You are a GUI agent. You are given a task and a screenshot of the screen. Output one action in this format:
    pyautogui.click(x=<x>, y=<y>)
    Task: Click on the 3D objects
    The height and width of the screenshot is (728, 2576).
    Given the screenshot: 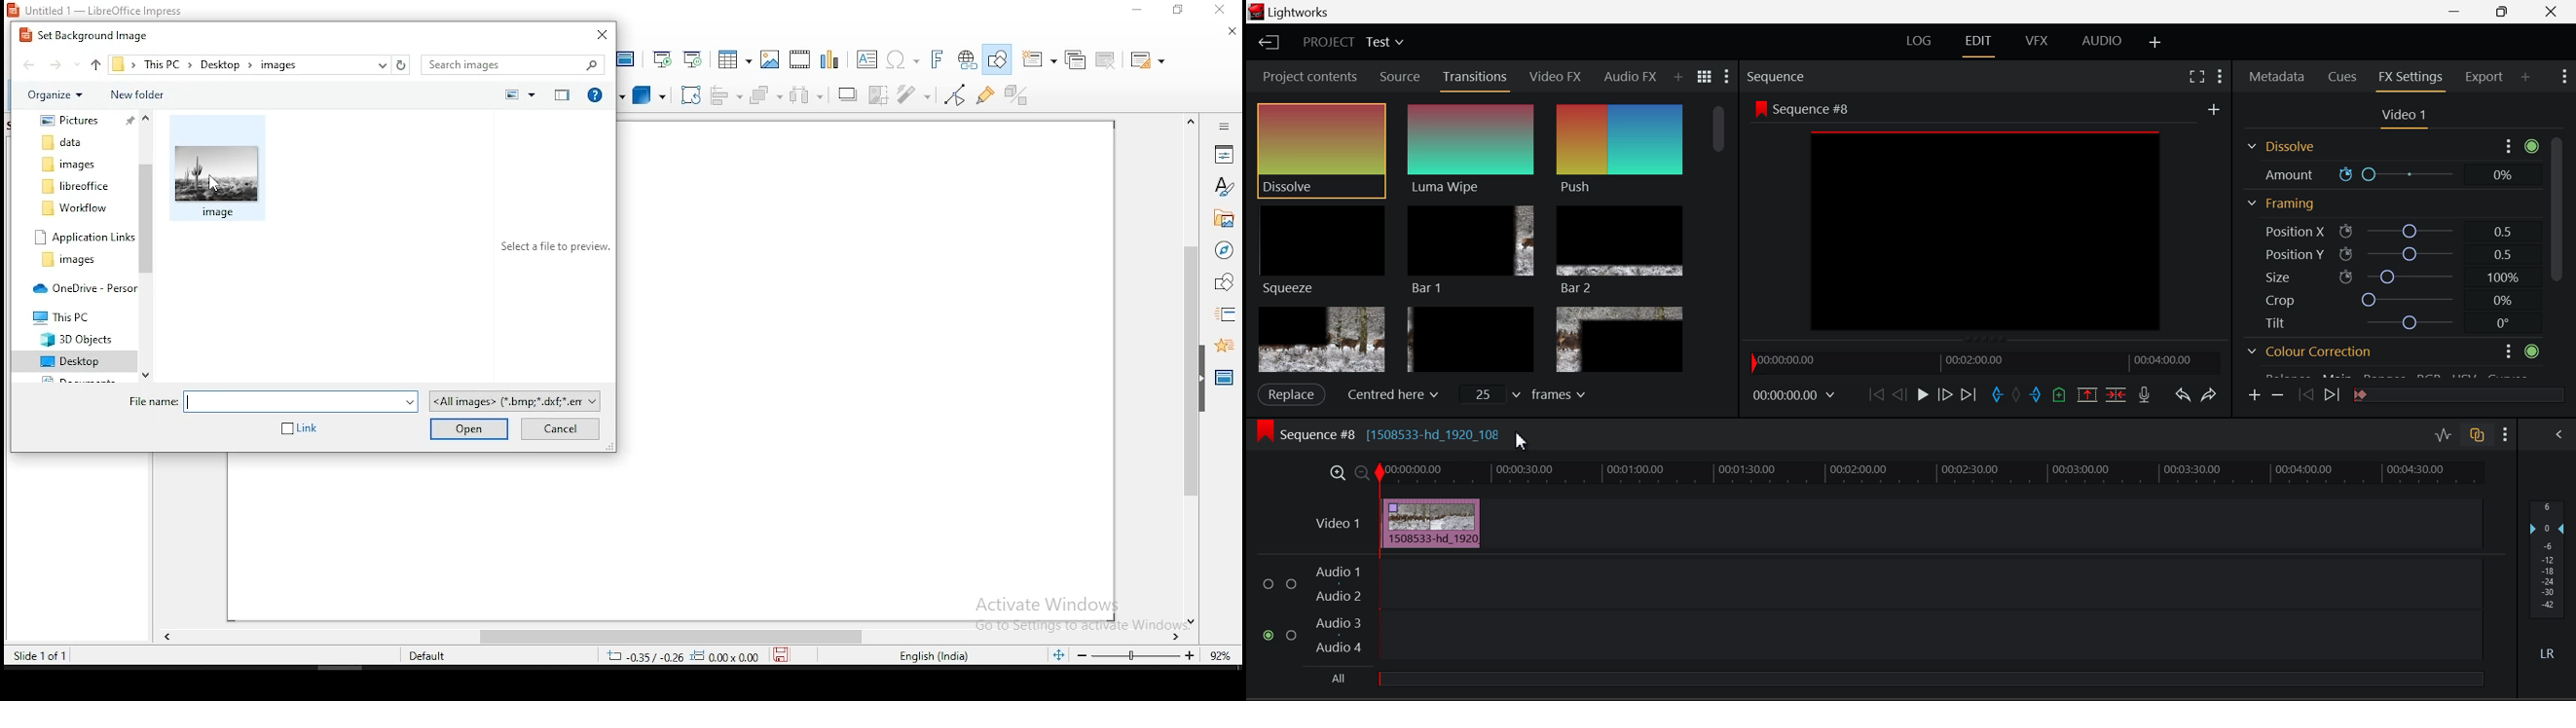 What is the action you would take?
    pyautogui.click(x=80, y=339)
    